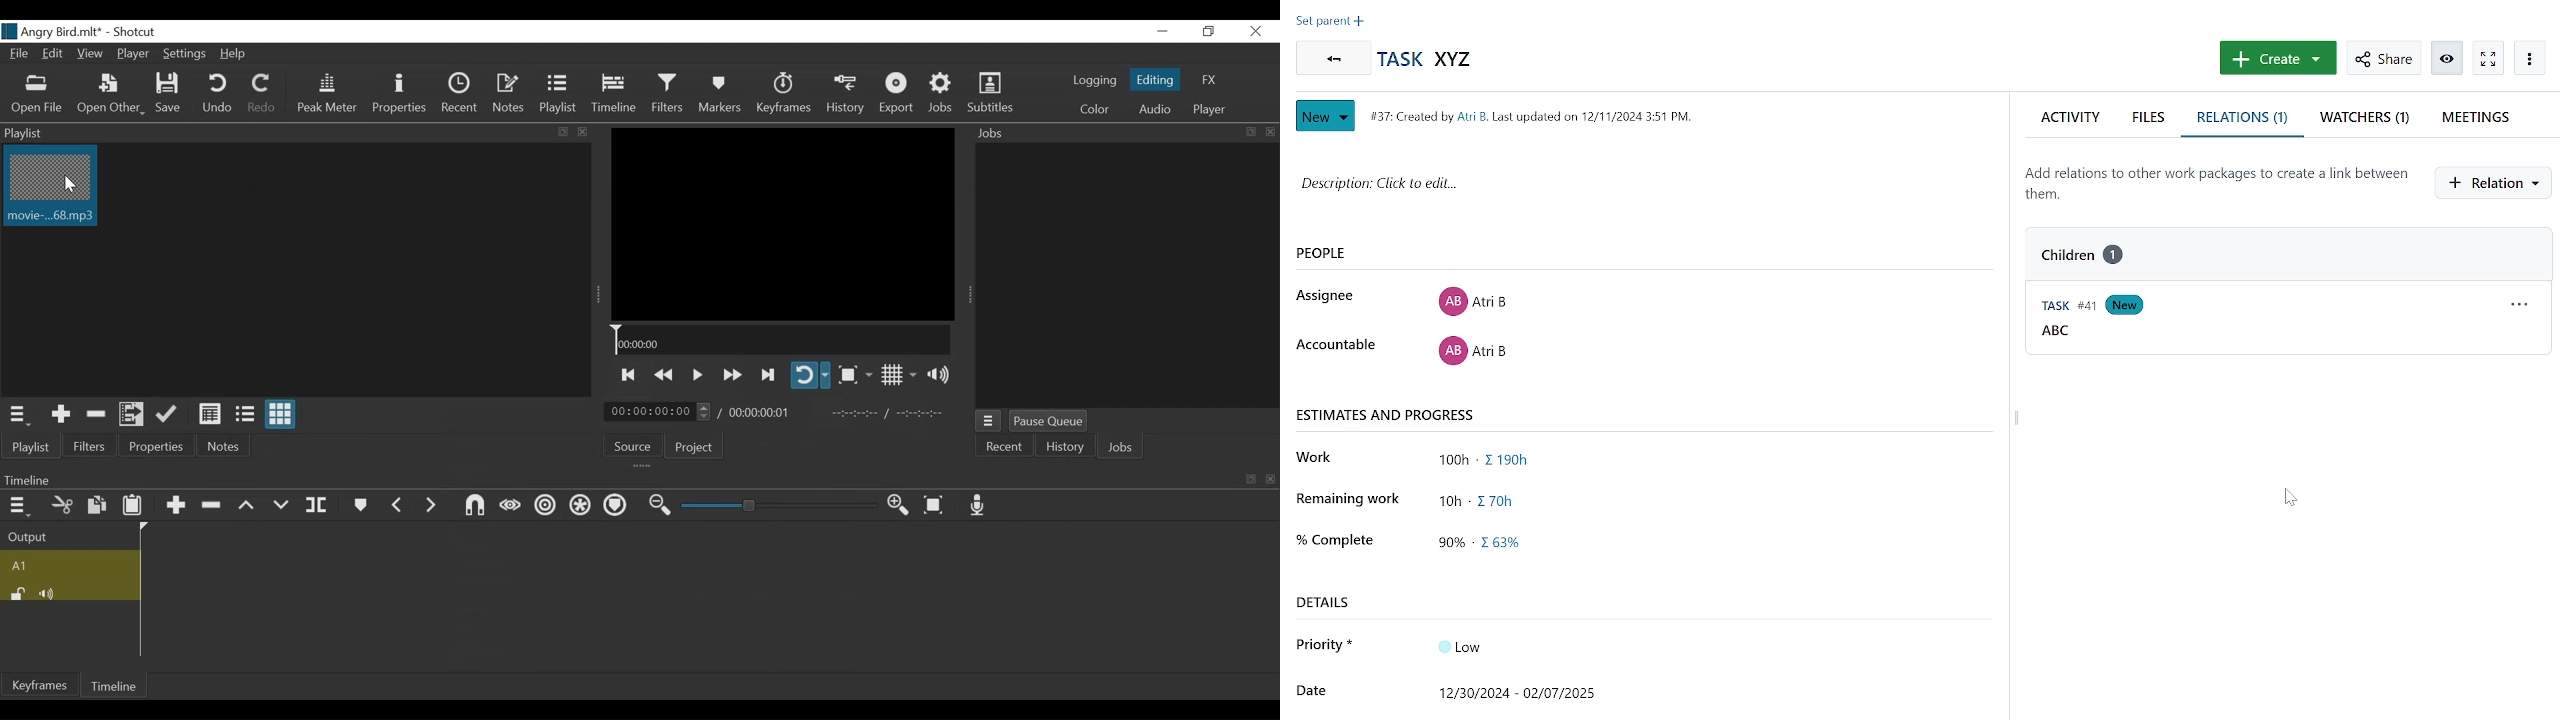 The image size is (2576, 728). Describe the element at coordinates (619, 480) in the screenshot. I see `Timeline menu` at that location.